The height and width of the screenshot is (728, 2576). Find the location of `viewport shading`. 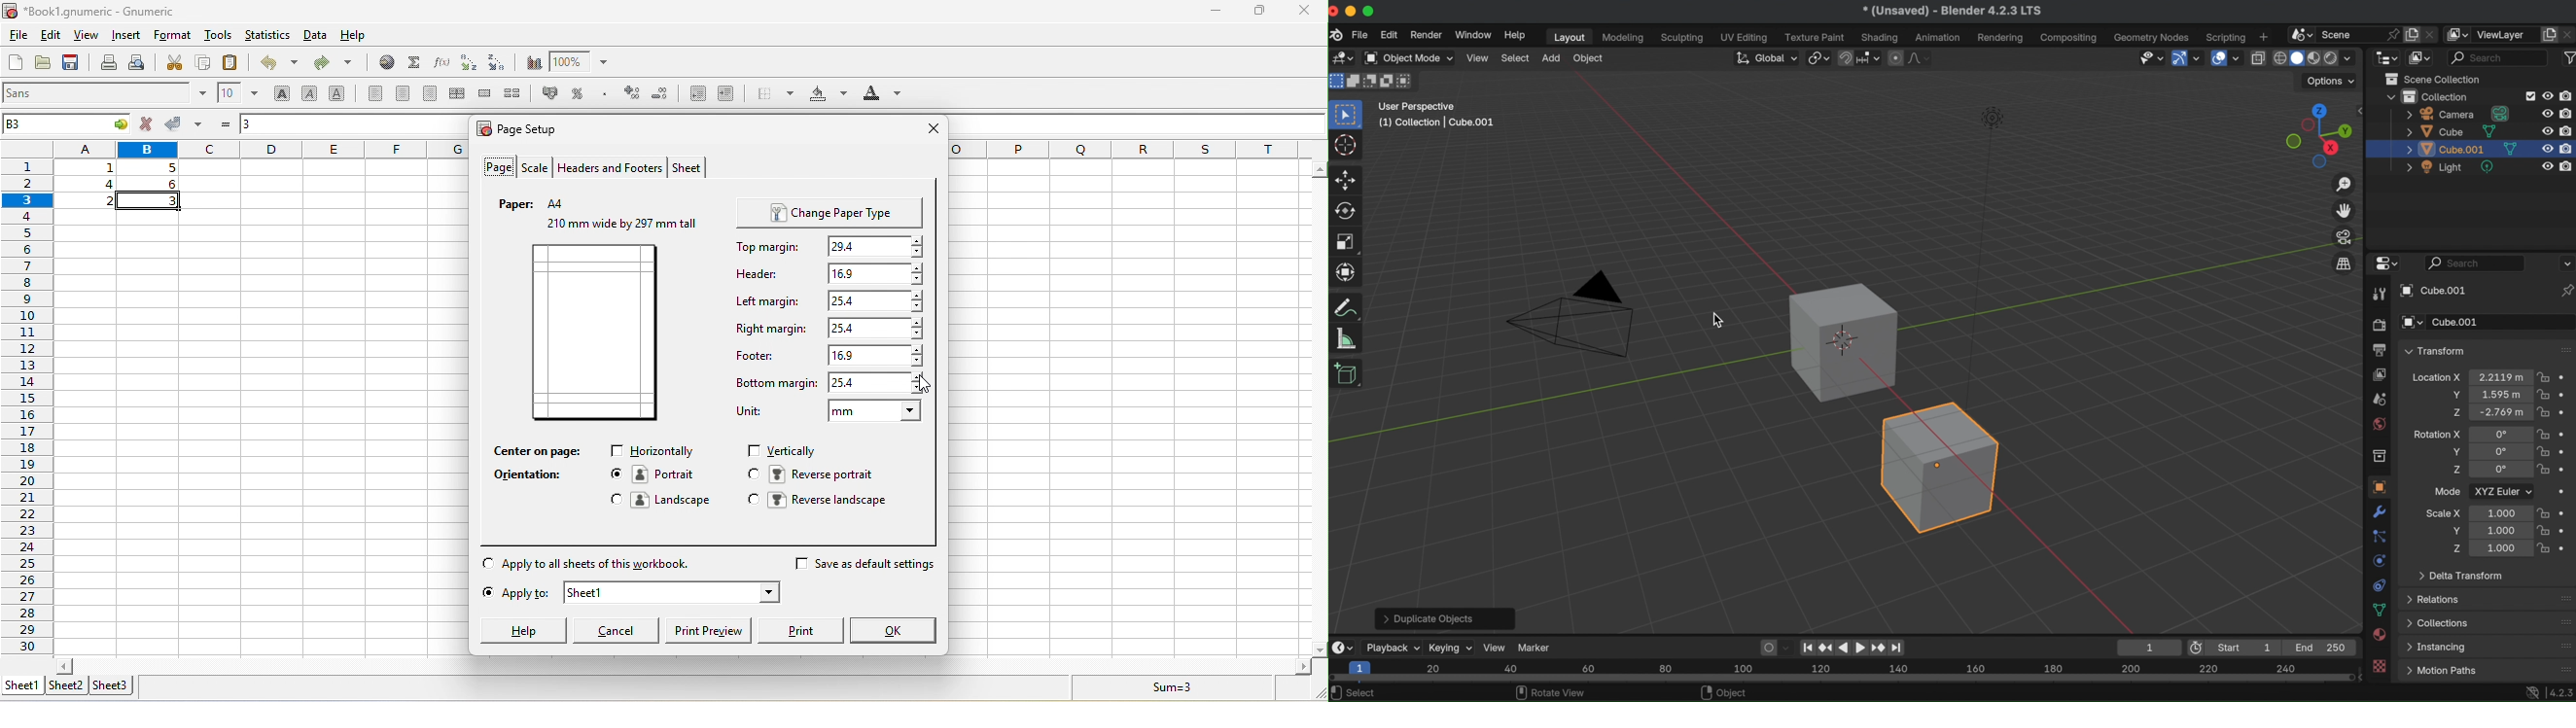

viewport shading is located at coordinates (2330, 59).